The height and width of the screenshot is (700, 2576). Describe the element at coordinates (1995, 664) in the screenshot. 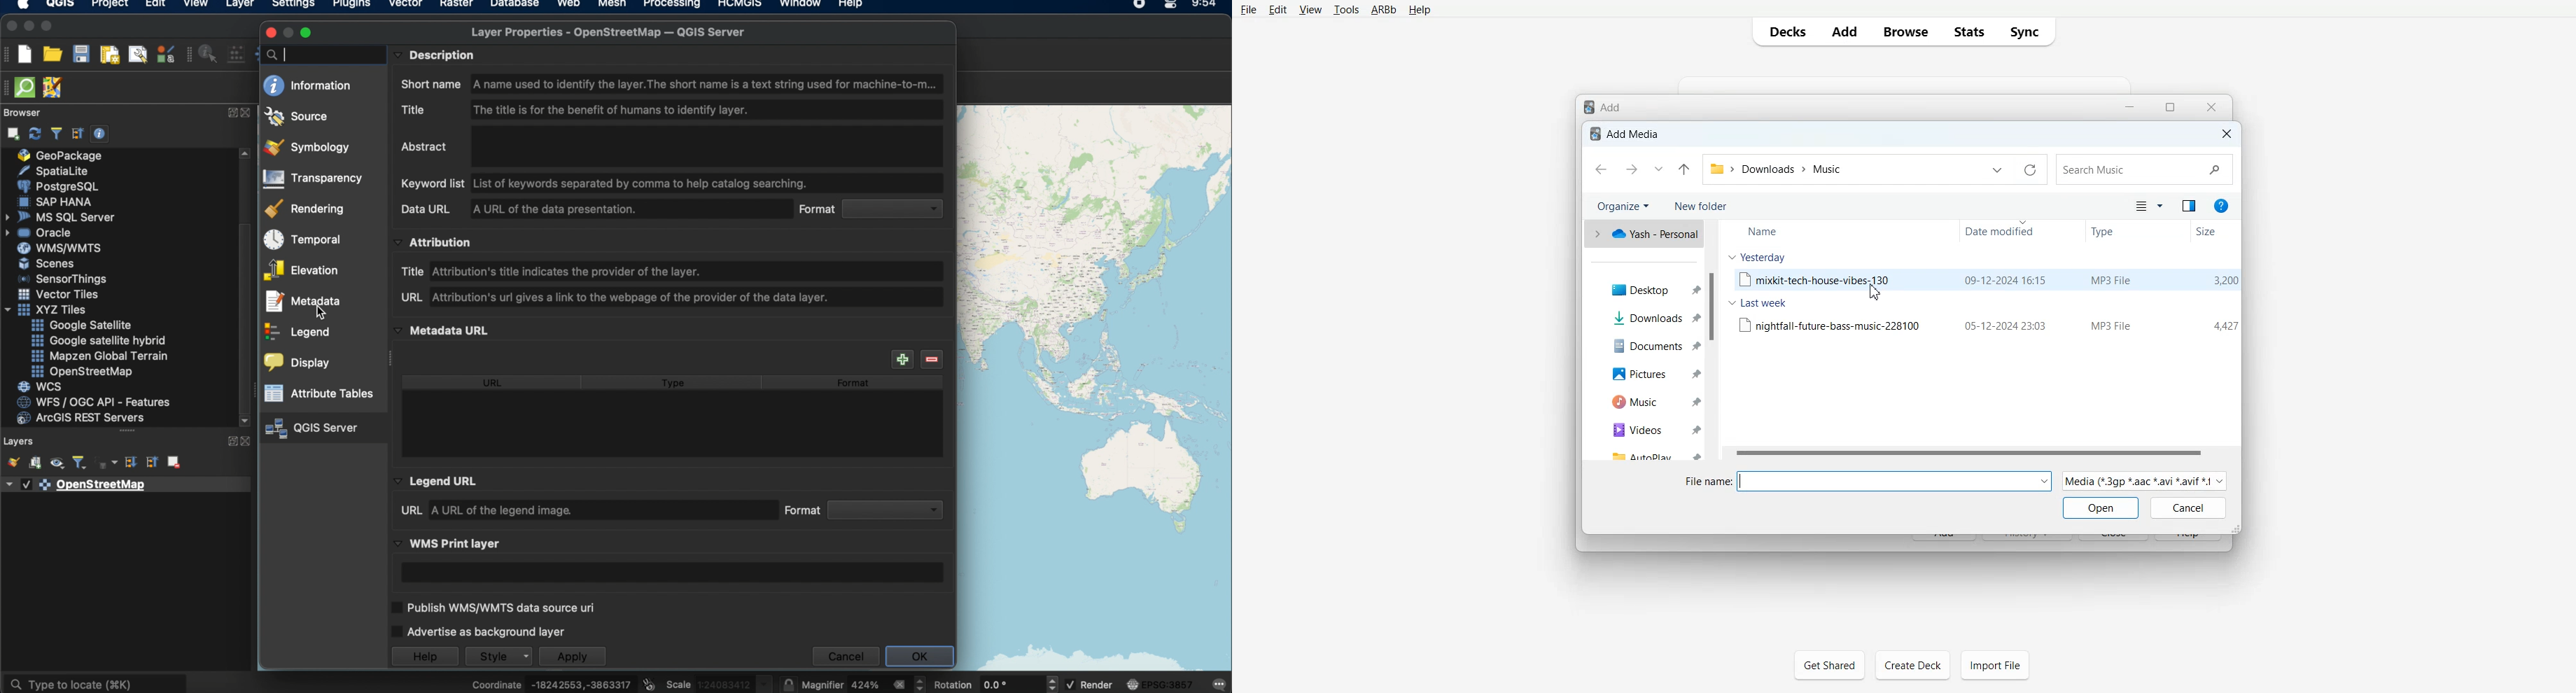

I see `Import File` at that location.